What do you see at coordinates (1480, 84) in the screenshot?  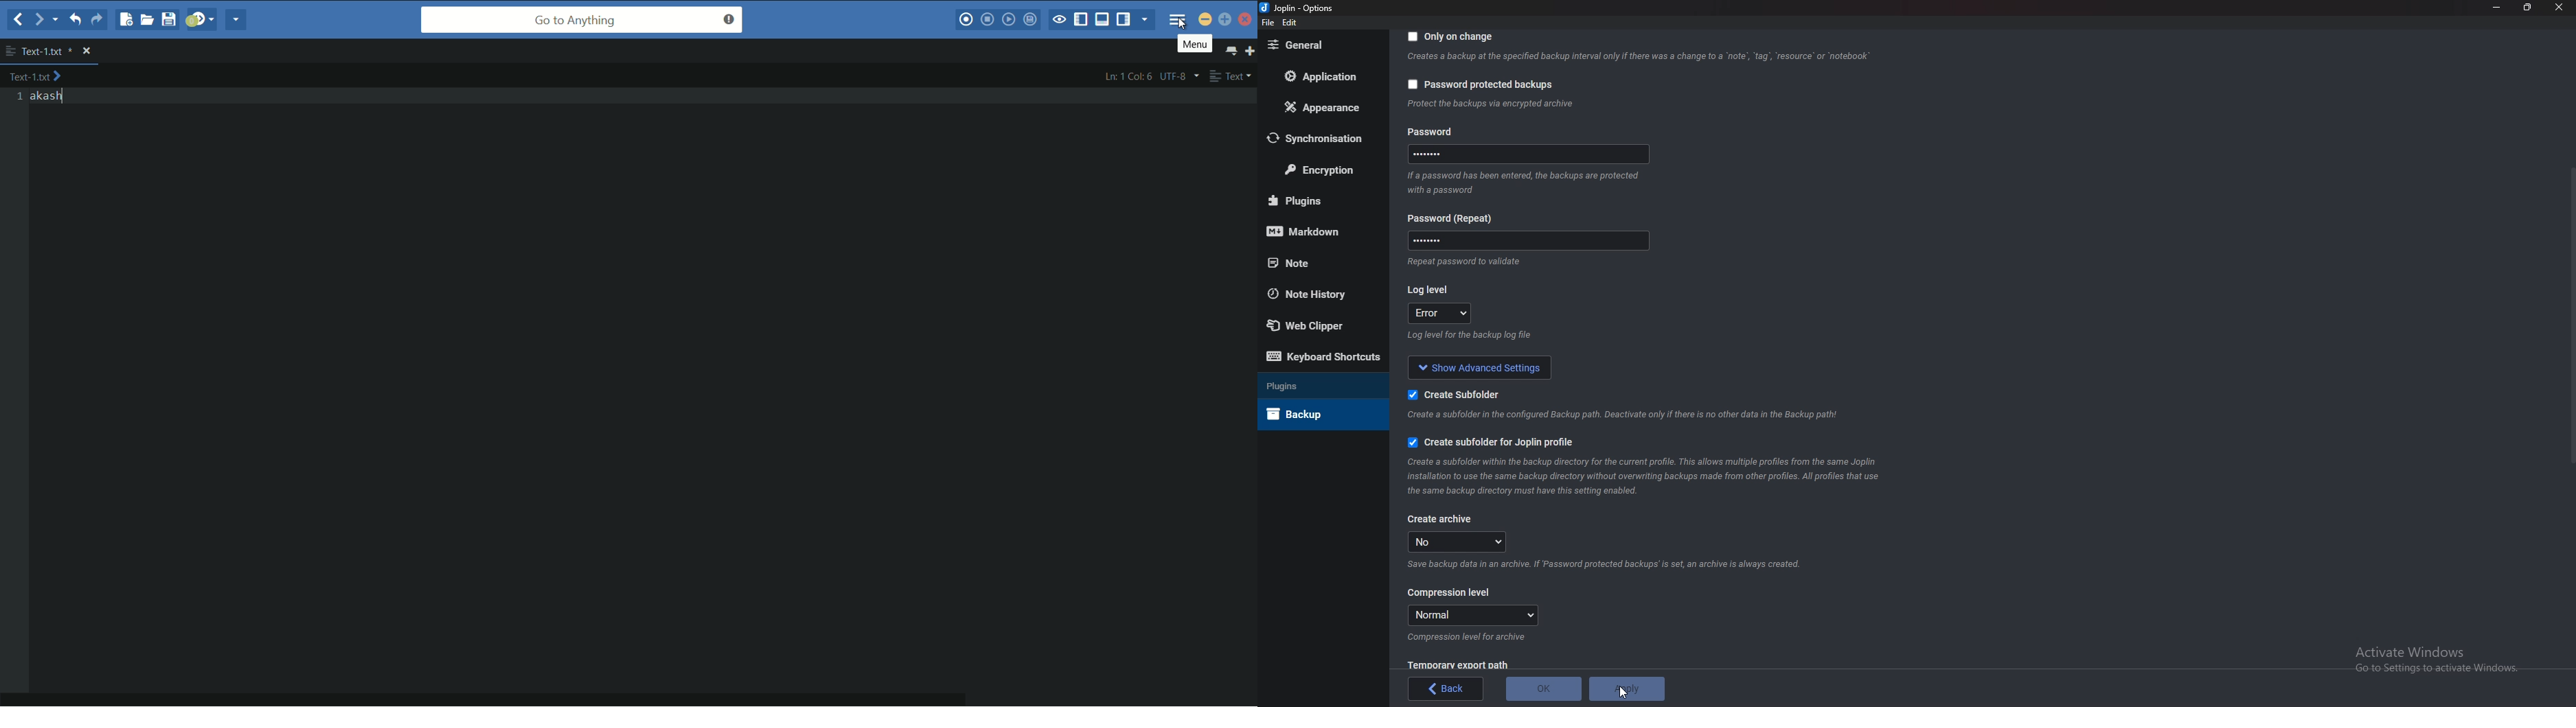 I see `Password protected backups` at bounding box center [1480, 84].